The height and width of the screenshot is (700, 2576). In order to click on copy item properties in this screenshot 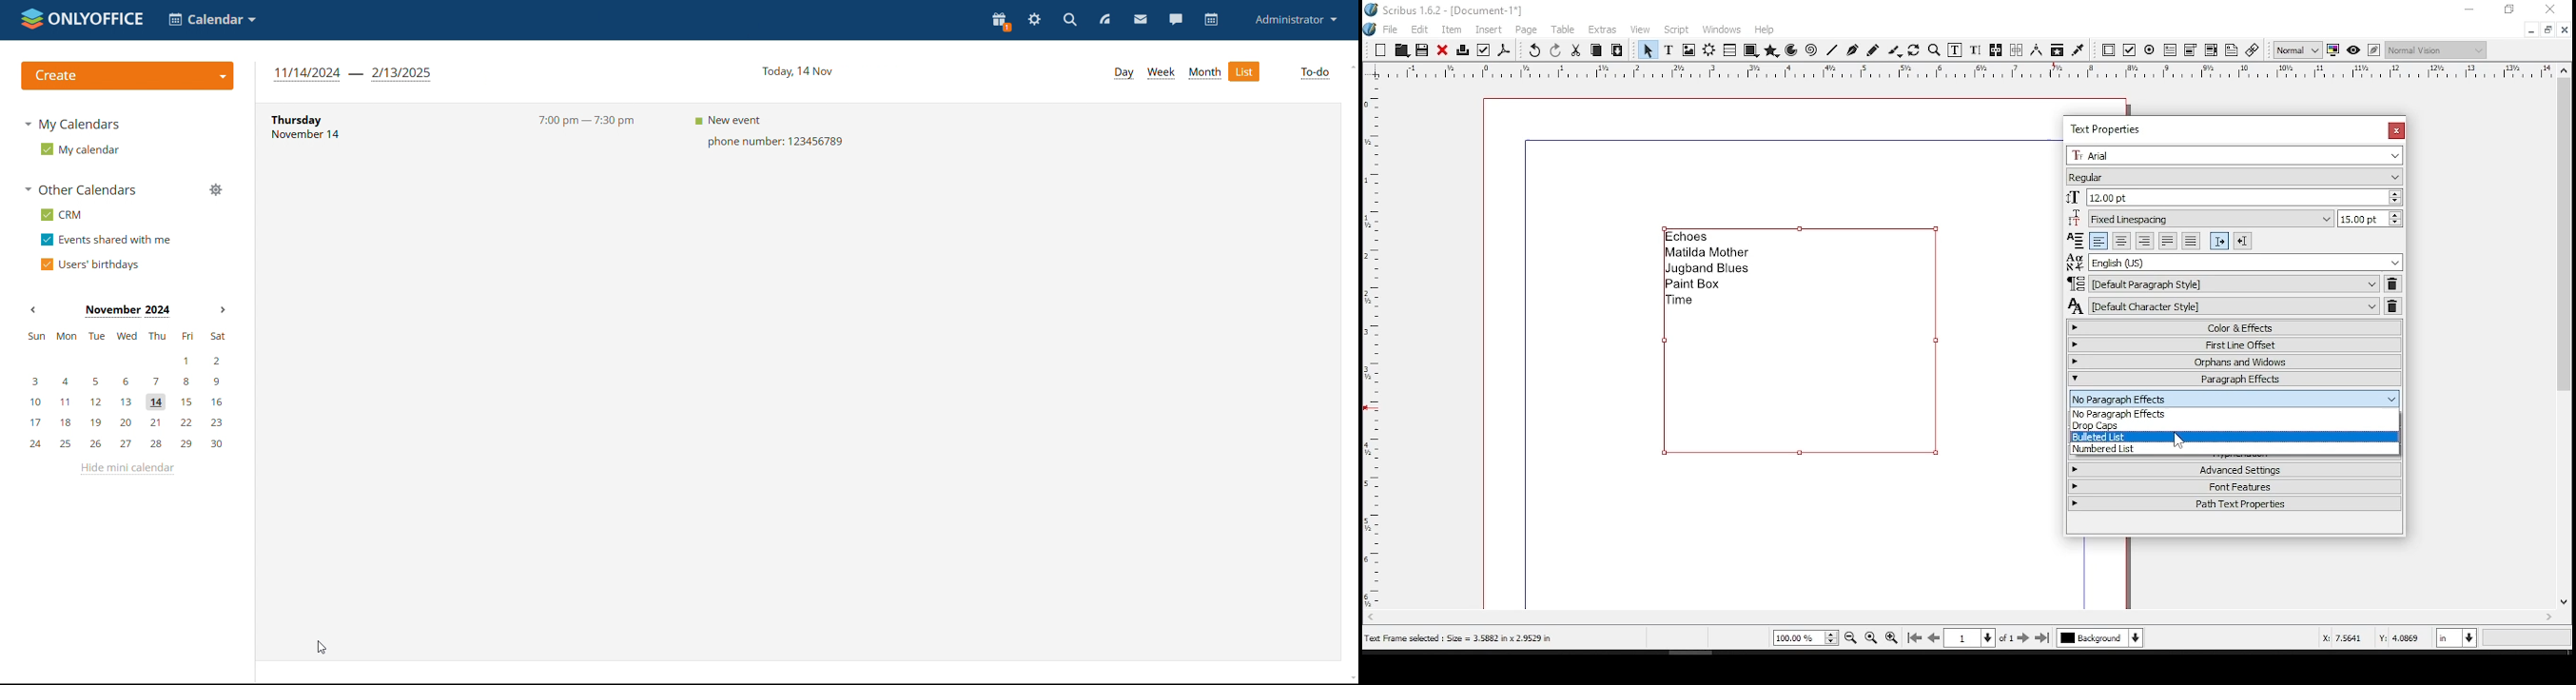, I will do `click(2055, 49)`.